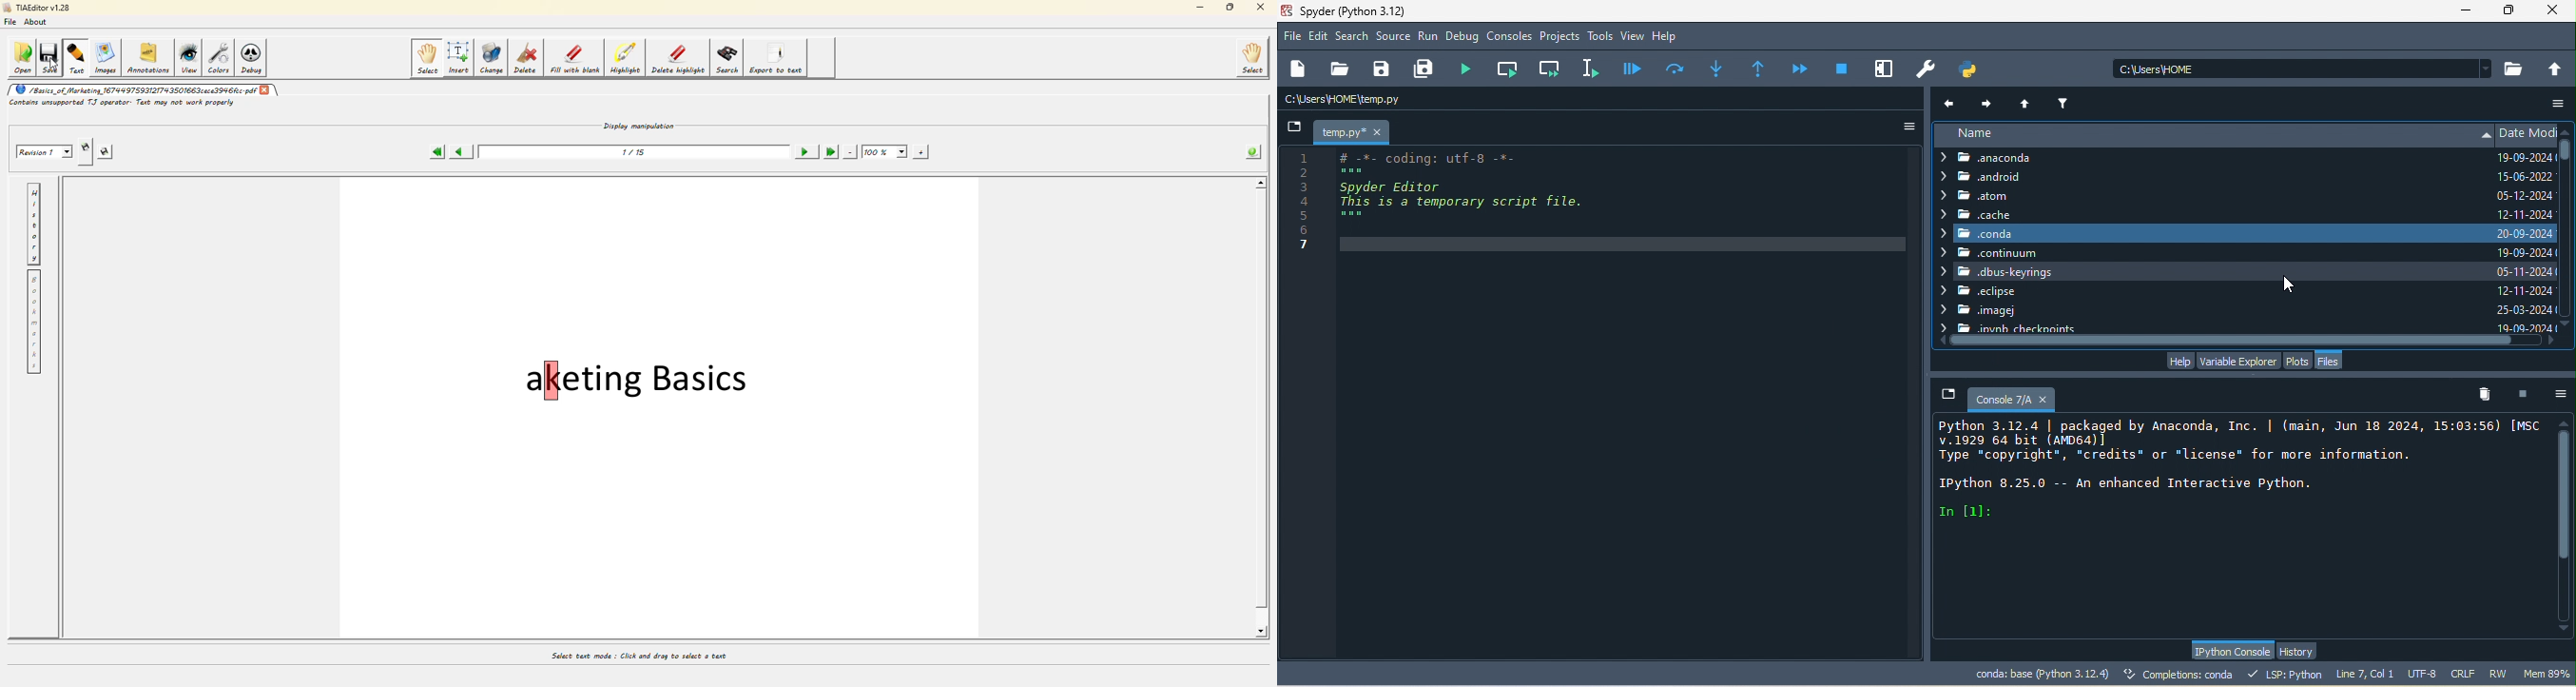  Describe the element at coordinates (2510, 10) in the screenshot. I see `maximize` at that location.